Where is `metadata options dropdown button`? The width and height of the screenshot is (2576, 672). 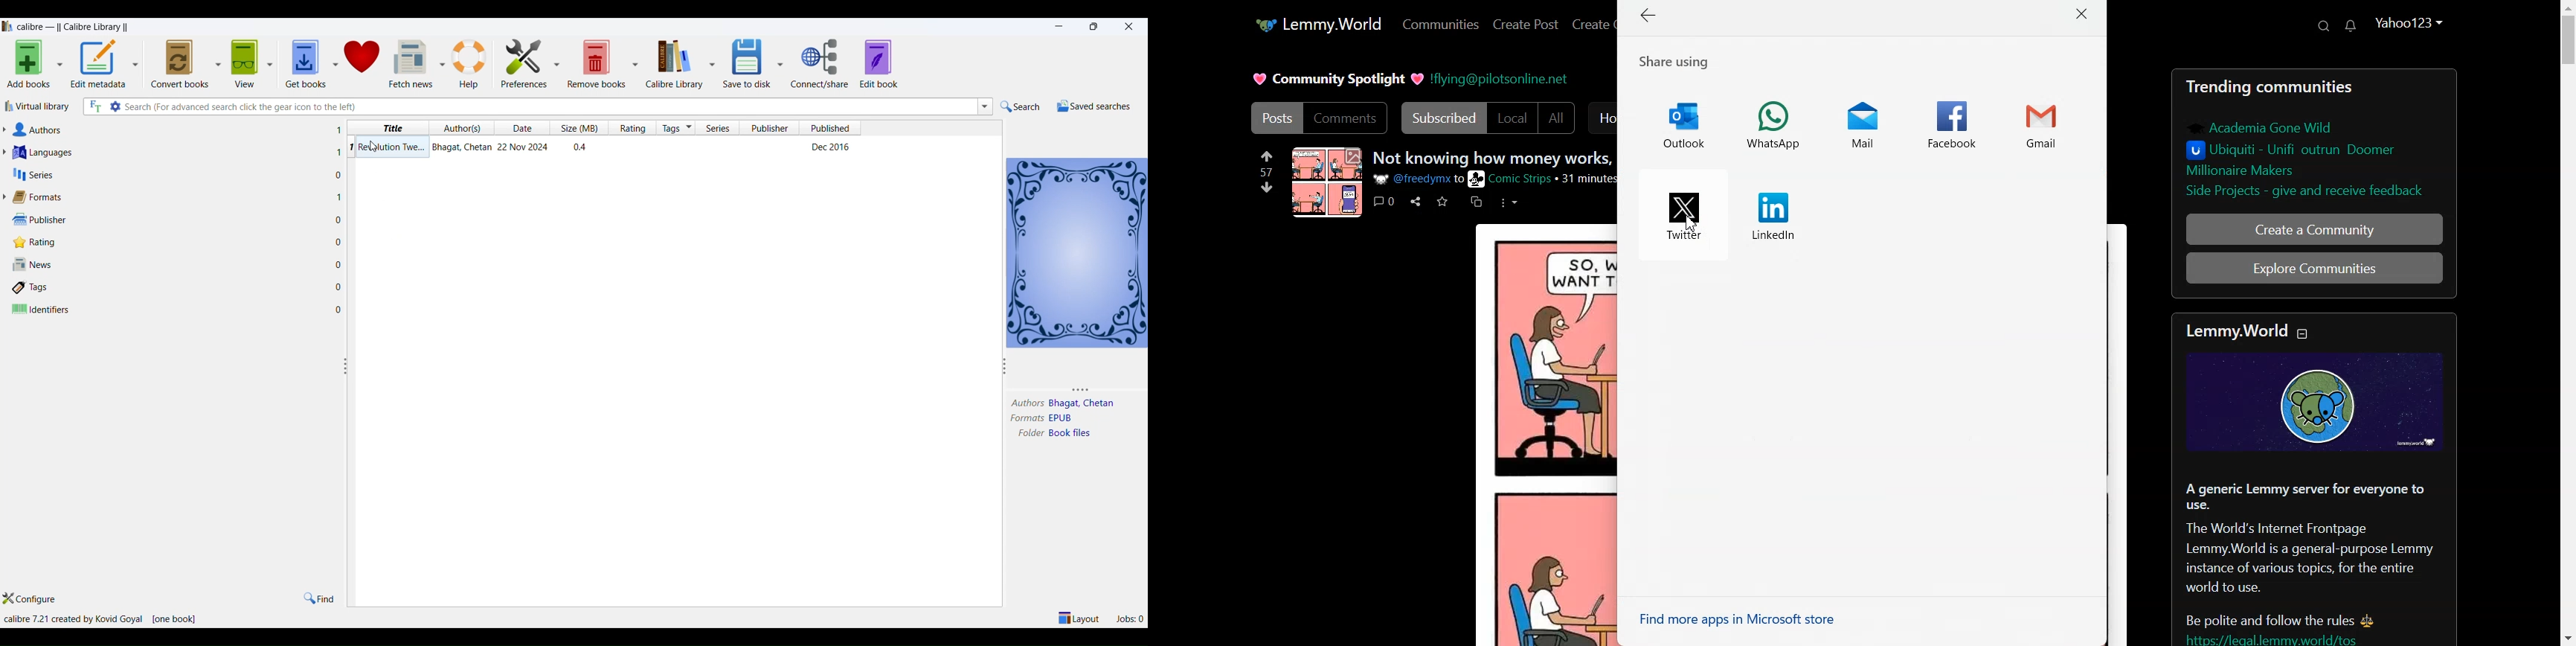 metadata options dropdown button is located at coordinates (139, 62).